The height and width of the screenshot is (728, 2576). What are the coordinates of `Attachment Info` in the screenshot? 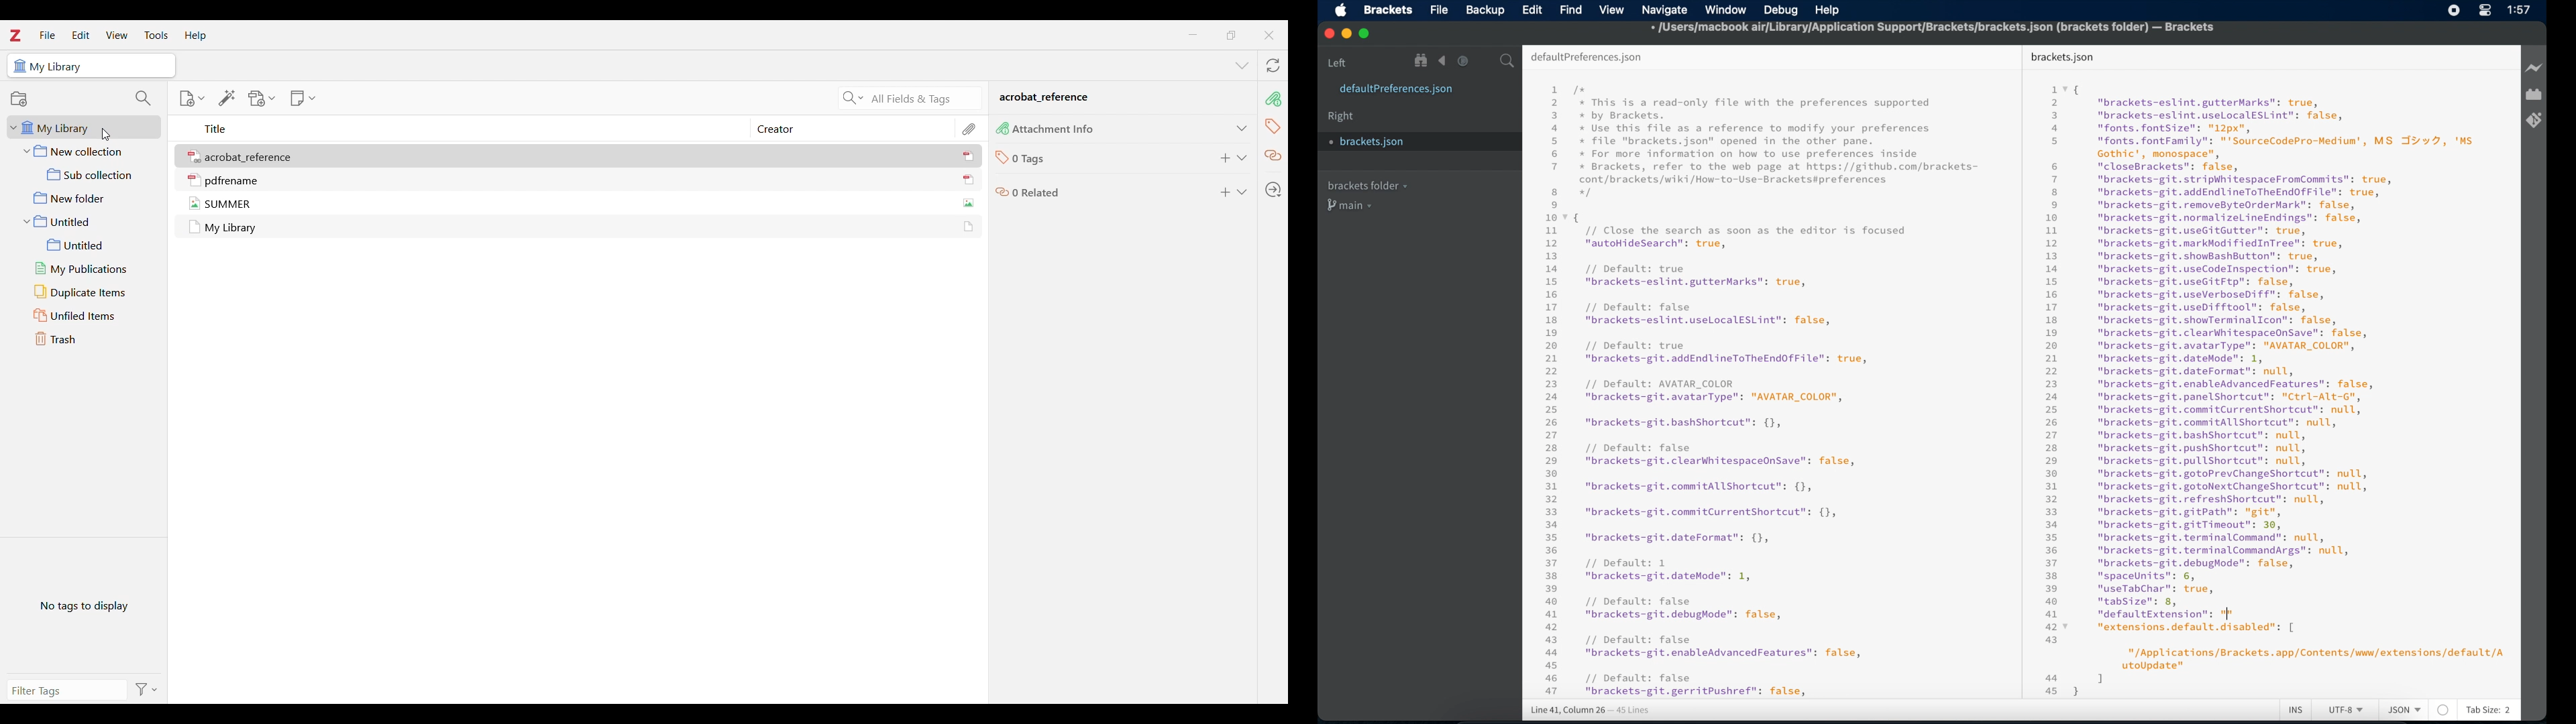 It's located at (1055, 130).